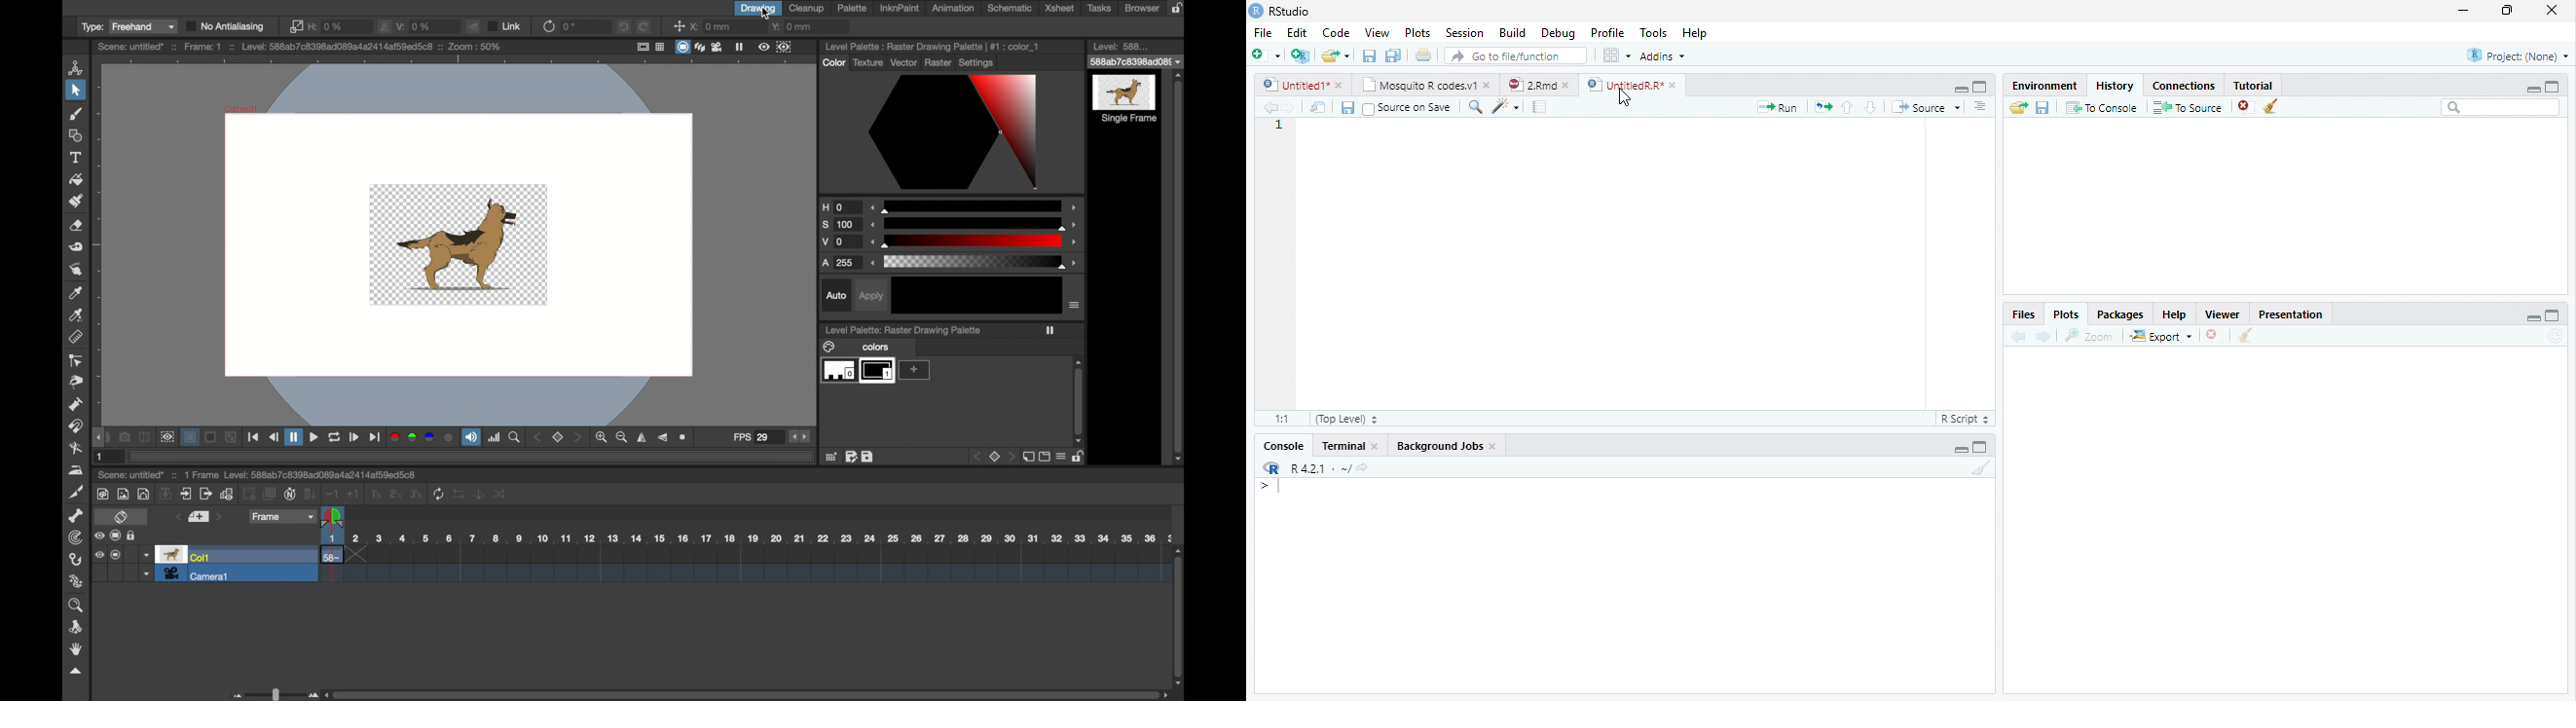 The image size is (2576, 728). What do you see at coordinates (2174, 315) in the screenshot?
I see `Help` at bounding box center [2174, 315].